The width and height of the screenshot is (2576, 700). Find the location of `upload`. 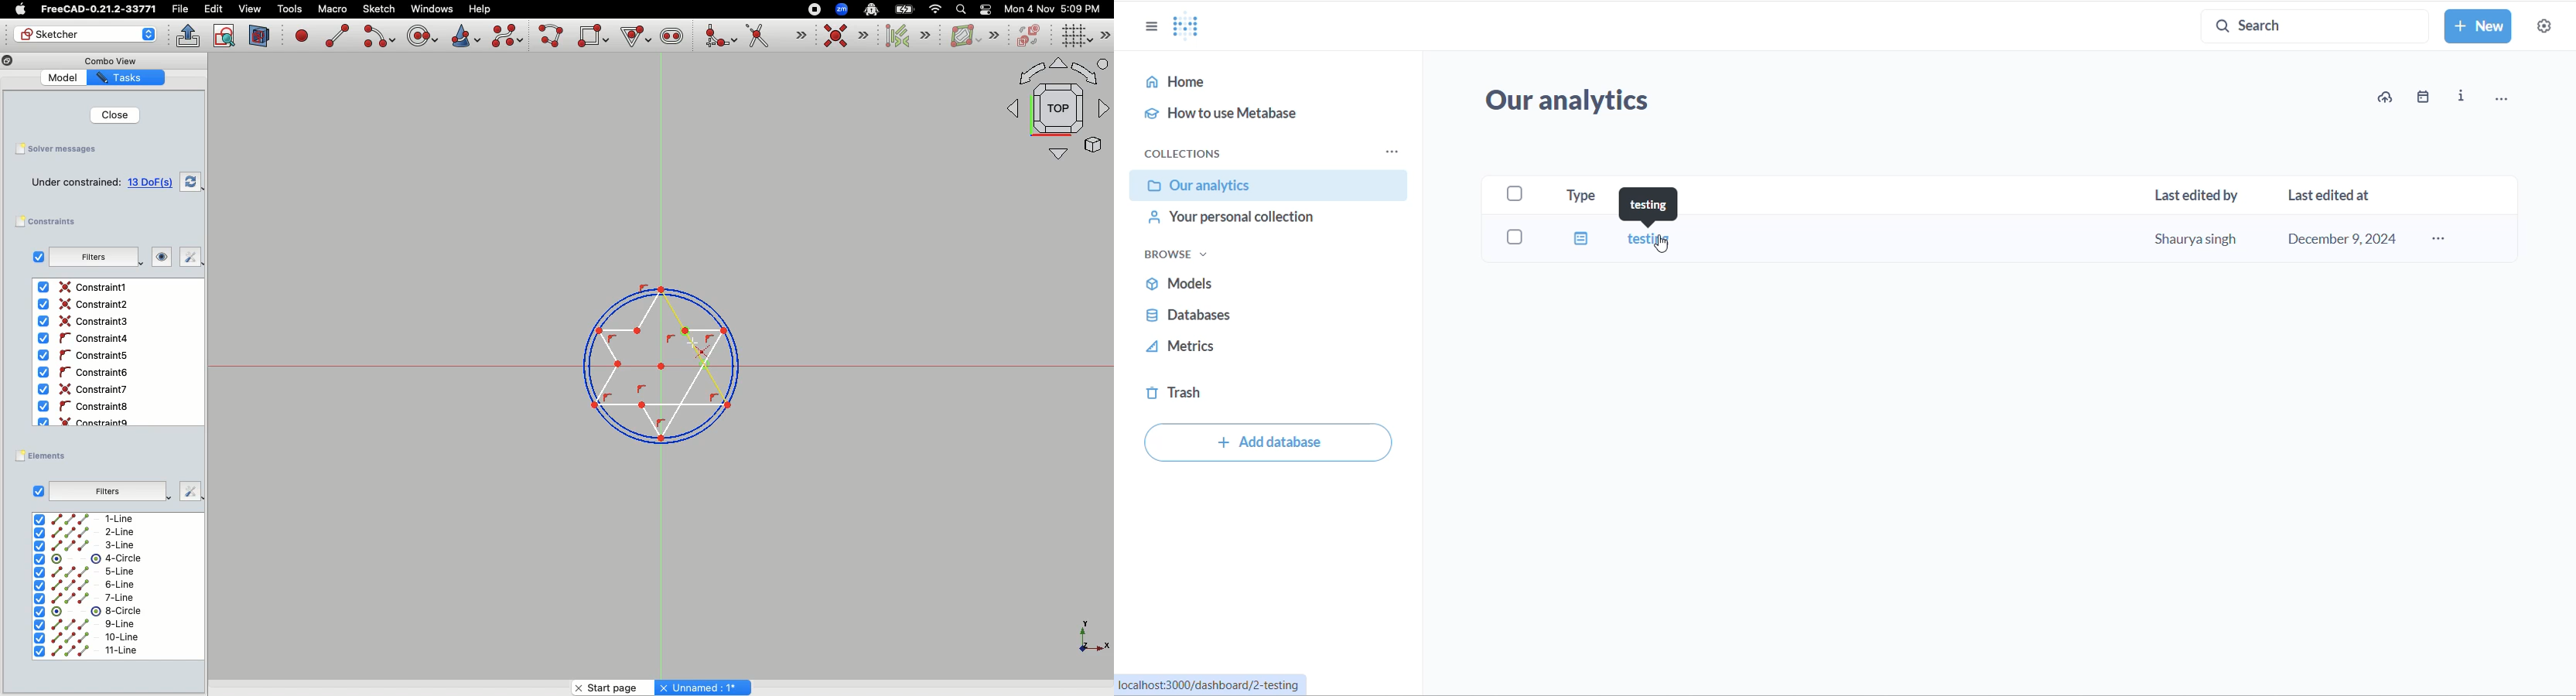

upload is located at coordinates (2393, 96).